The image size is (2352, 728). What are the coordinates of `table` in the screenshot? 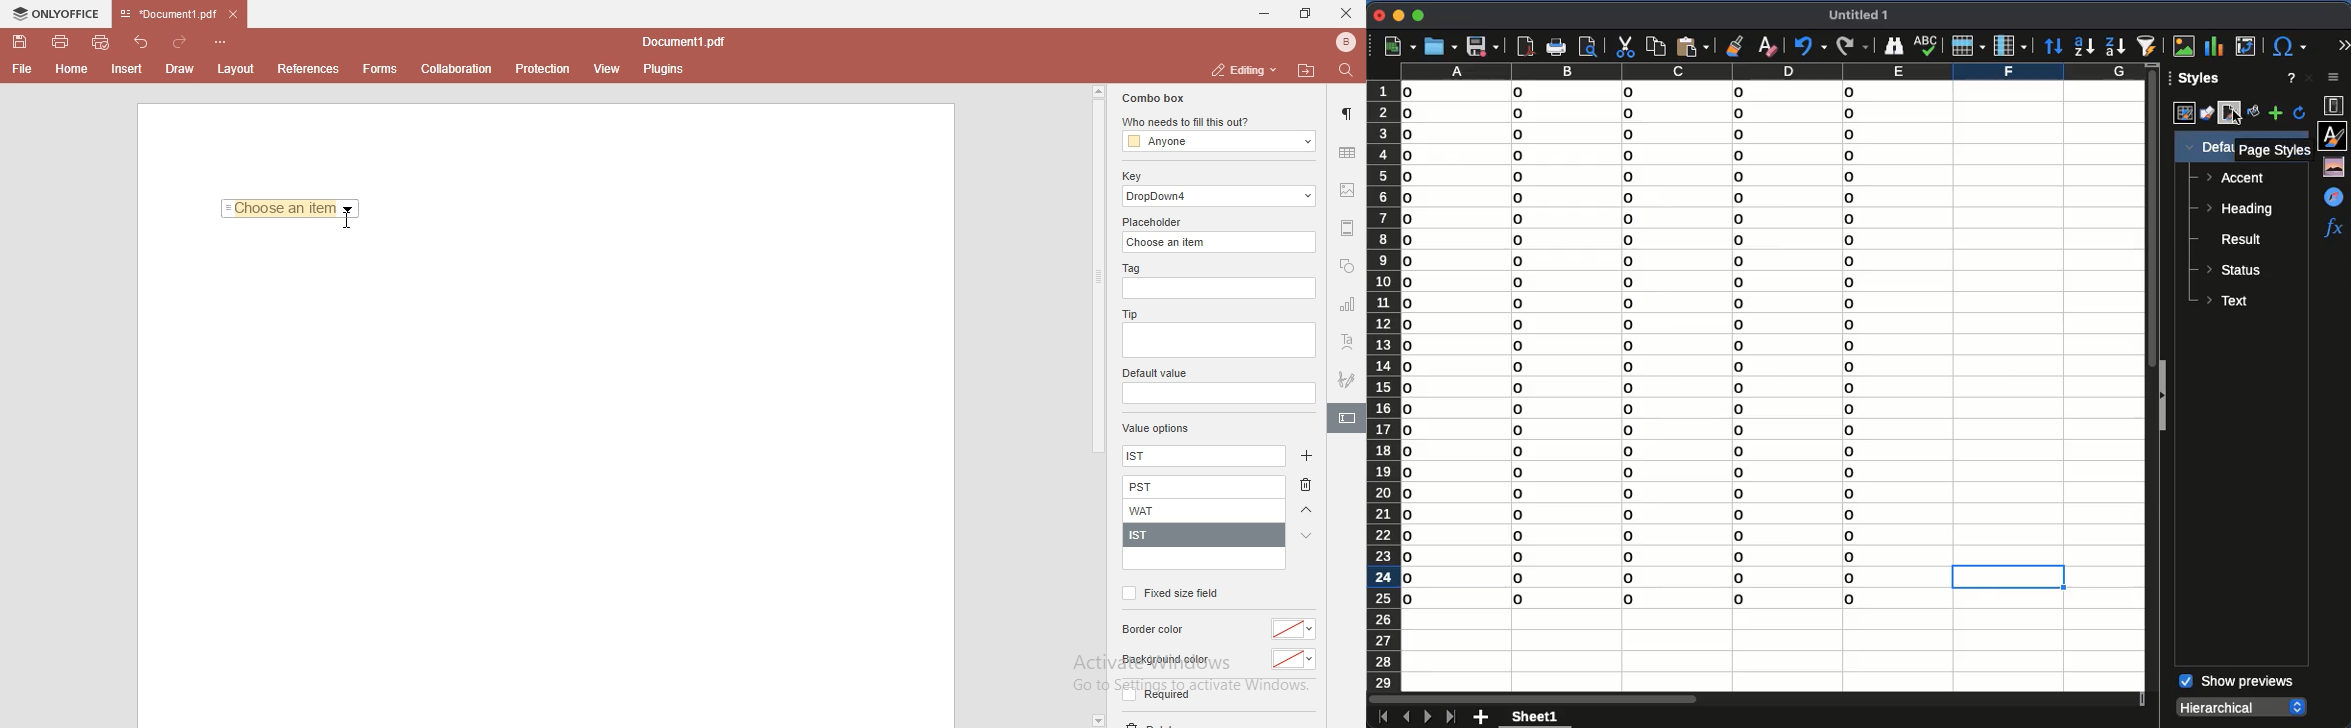 It's located at (1347, 152).